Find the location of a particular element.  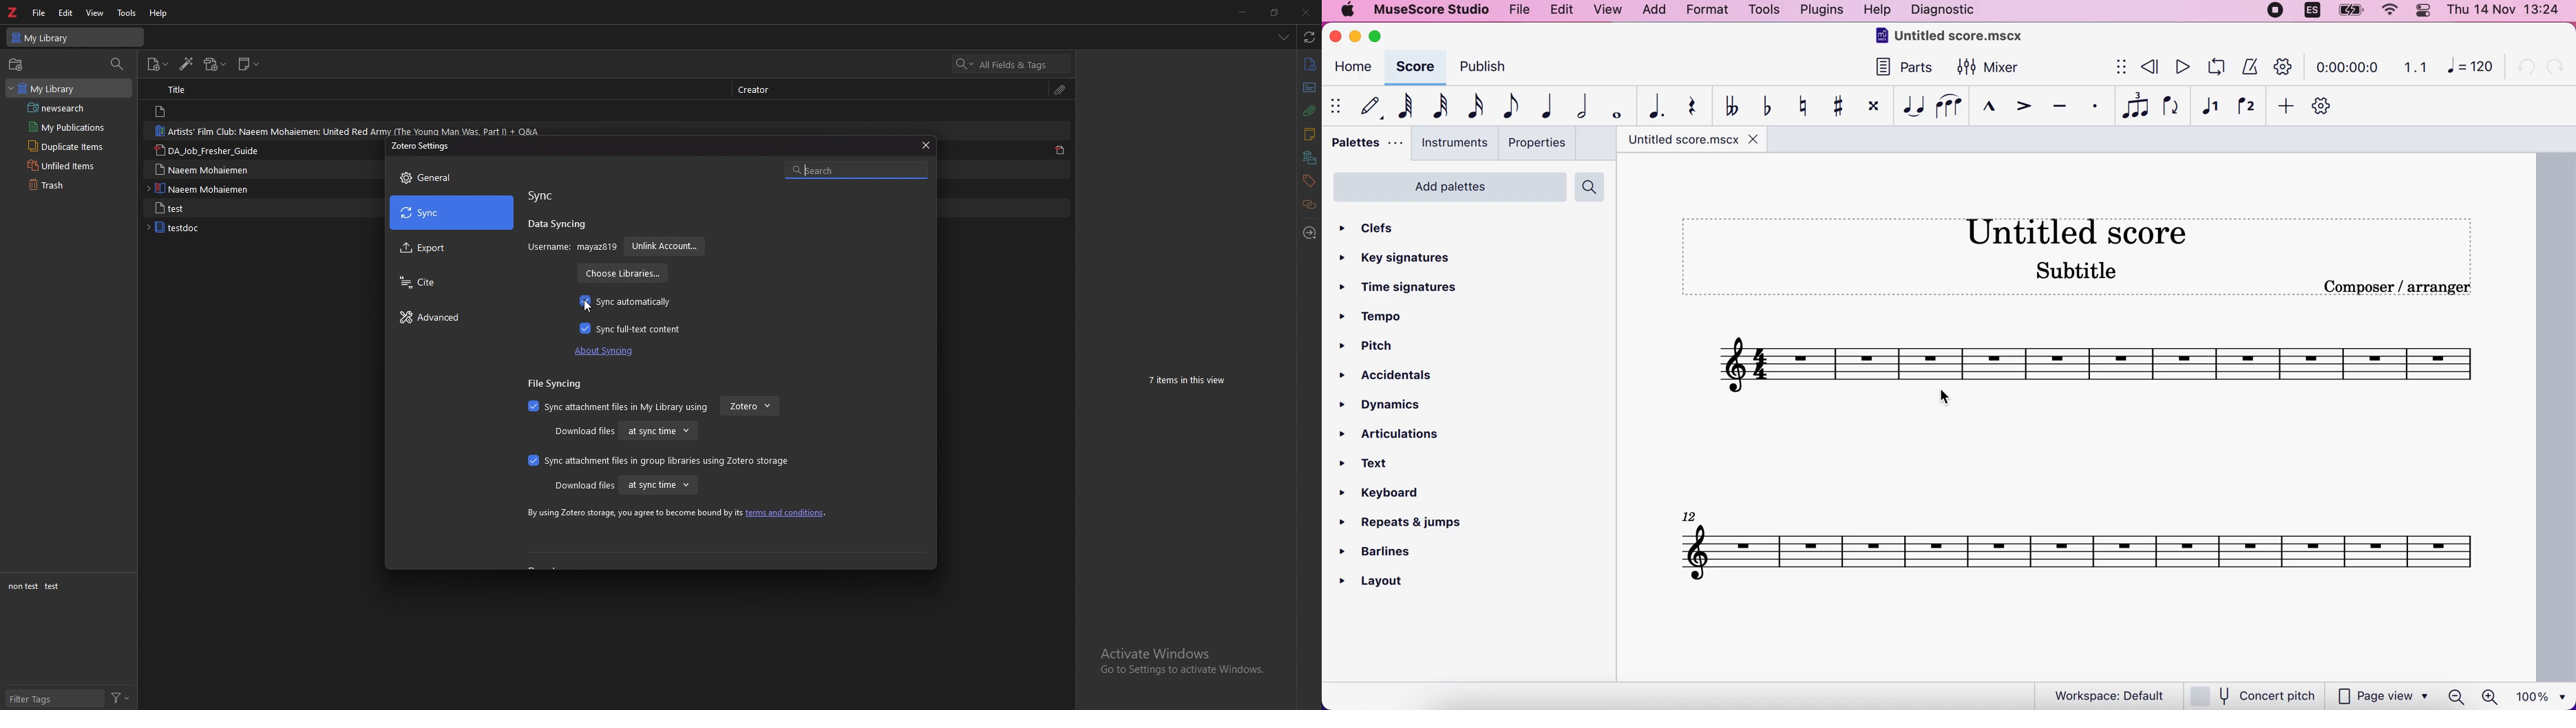

terms and conditions is located at coordinates (786, 513).